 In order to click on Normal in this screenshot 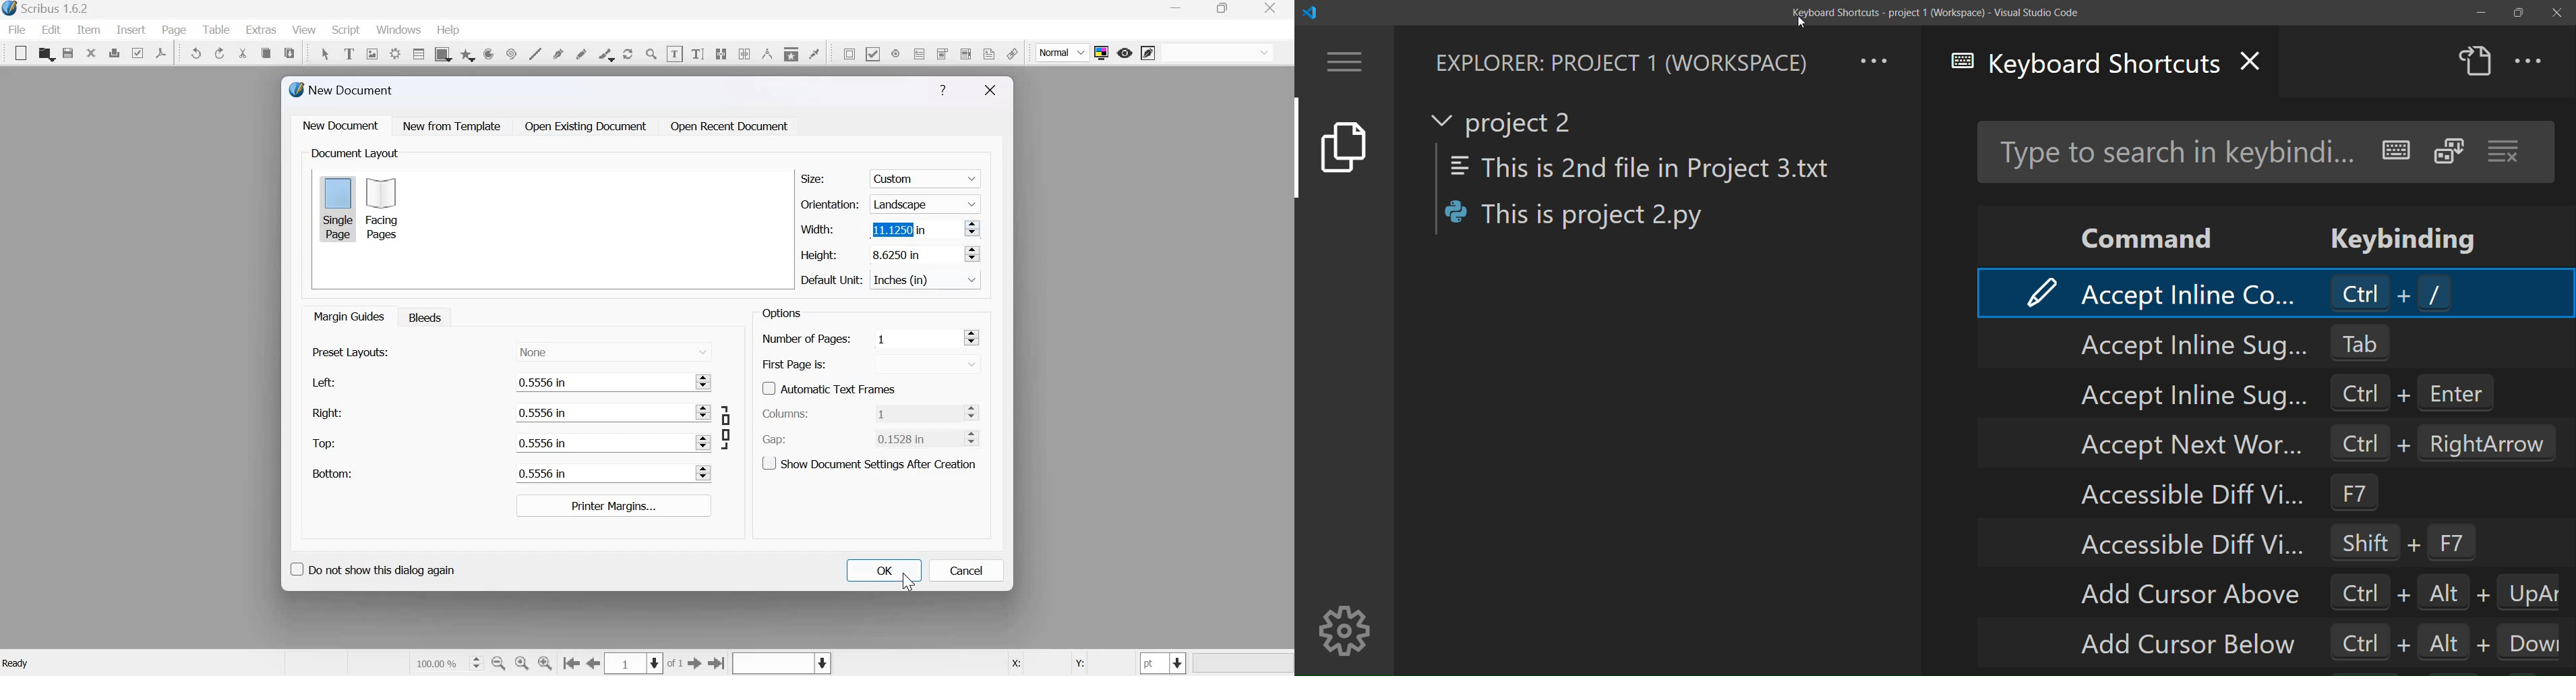, I will do `click(1063, 53)`.